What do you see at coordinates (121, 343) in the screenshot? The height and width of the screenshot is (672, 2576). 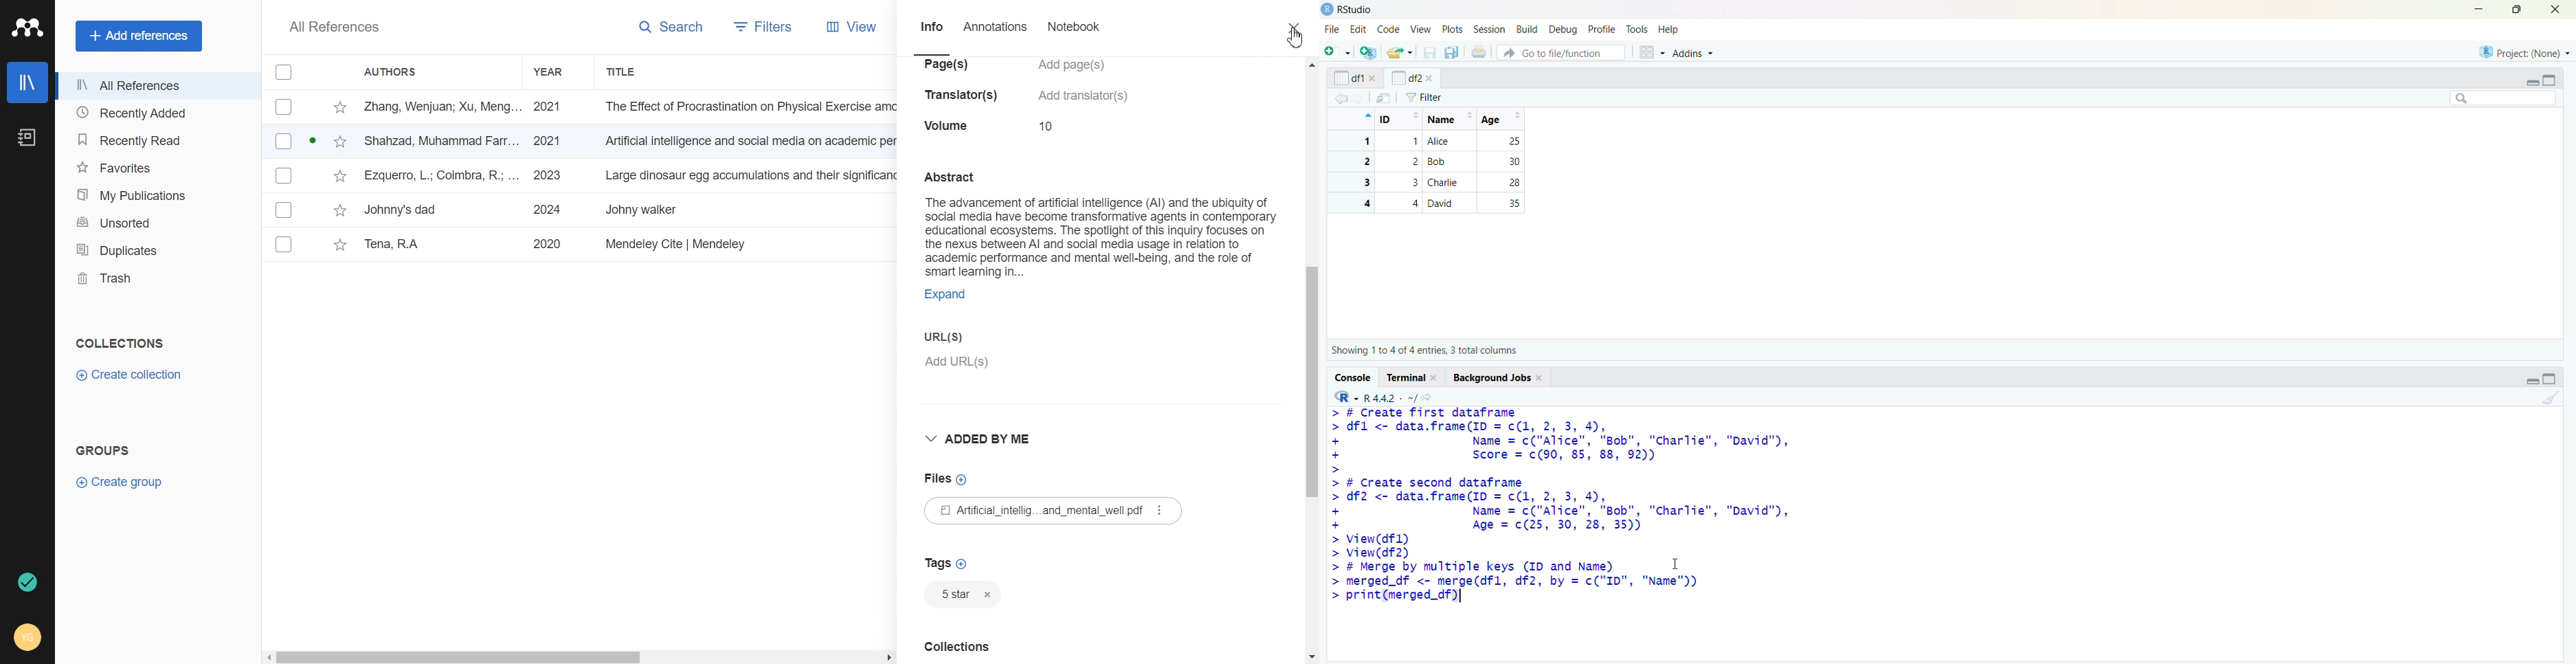 I see `Collection` at bounding box center [121, 343].